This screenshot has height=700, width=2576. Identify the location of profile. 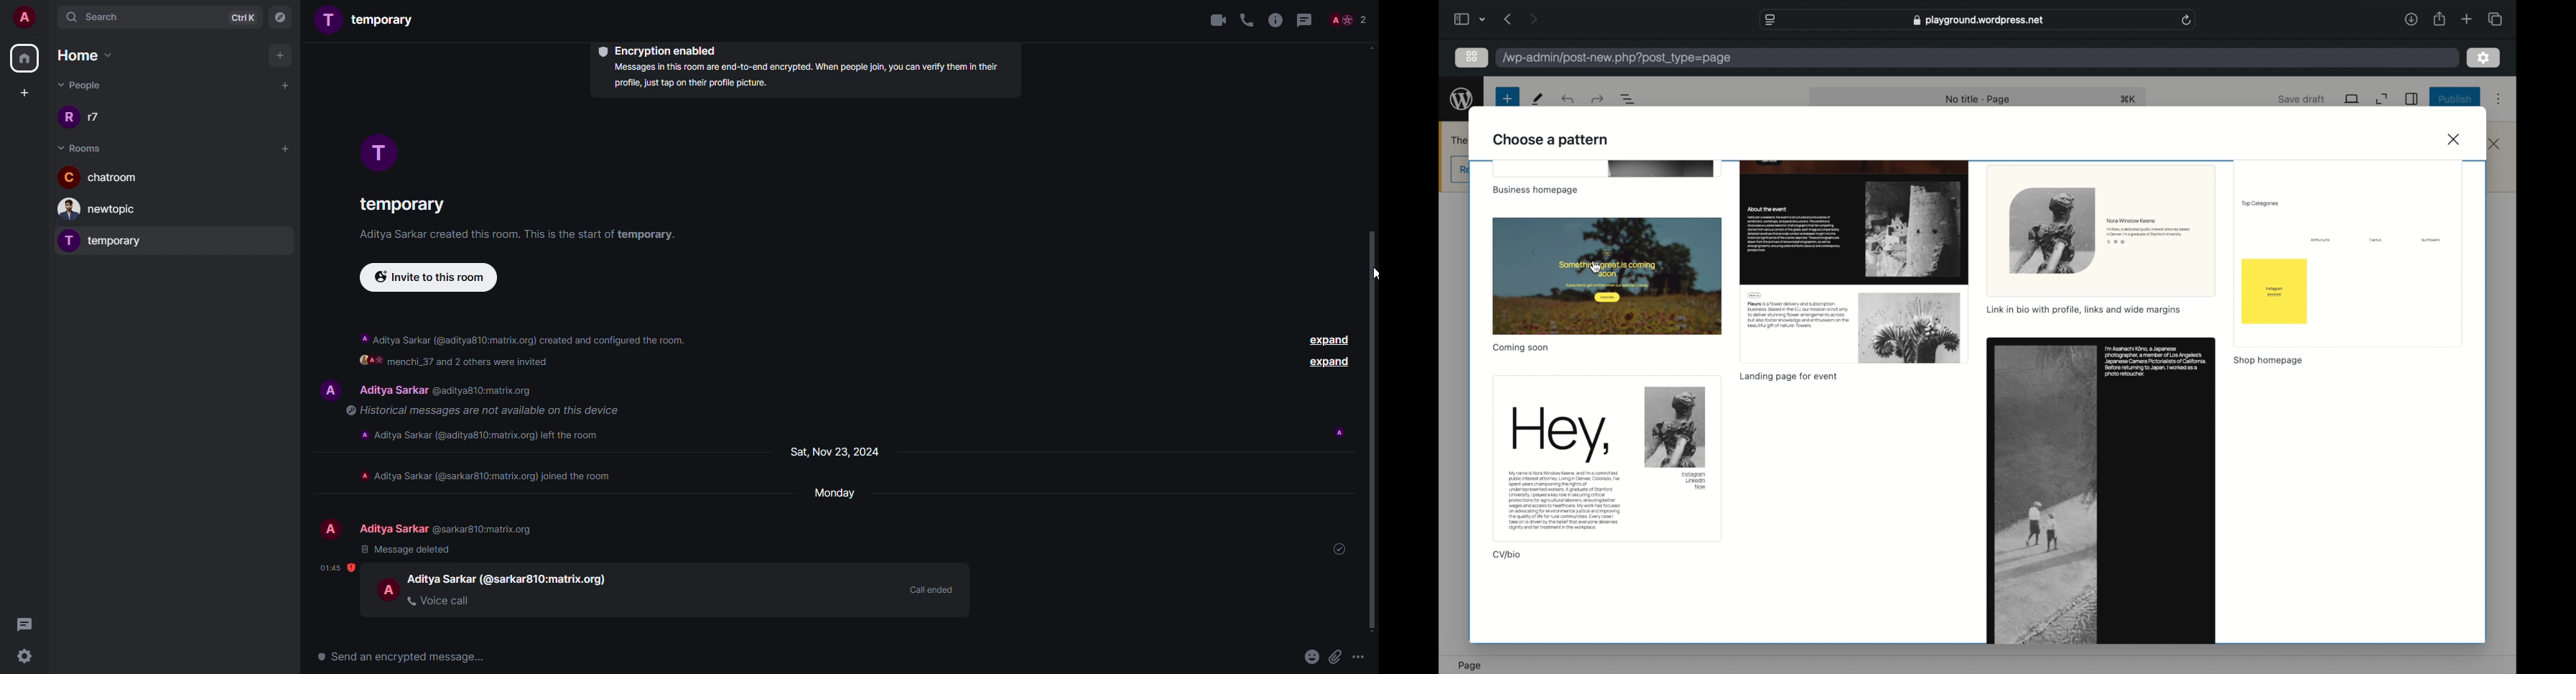
(333, 529).